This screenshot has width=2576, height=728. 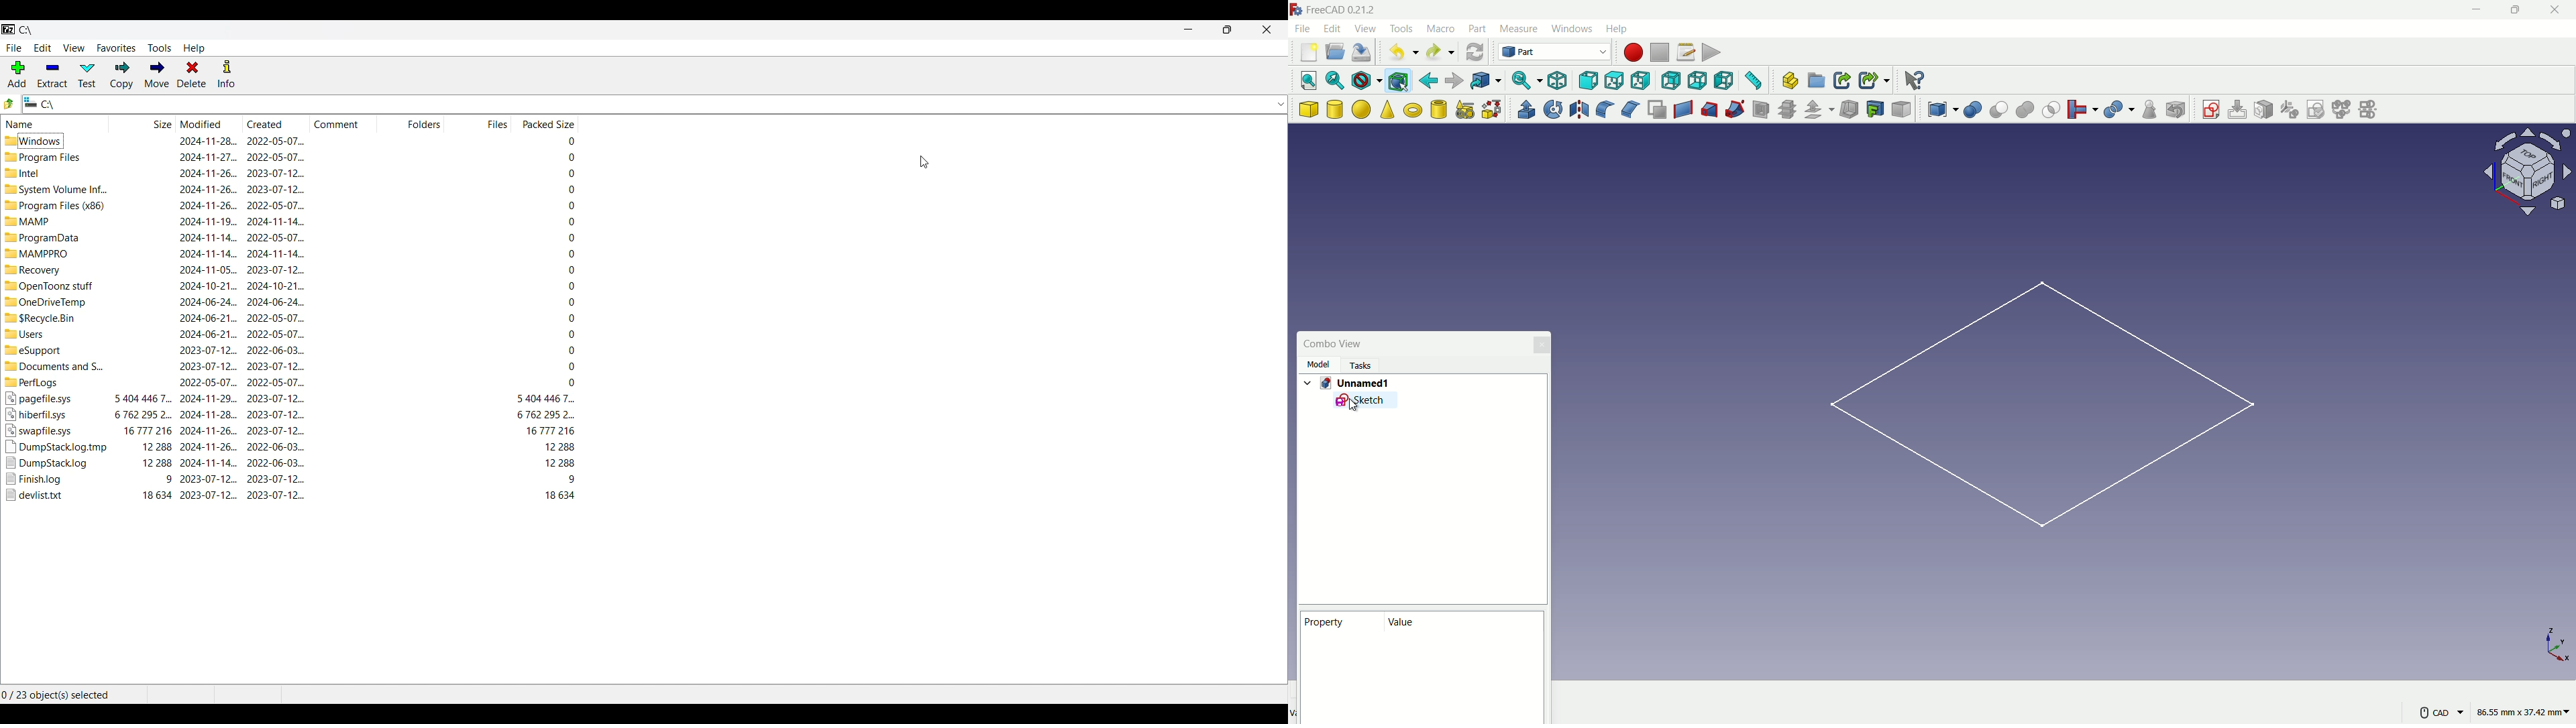 I want to click on cut, so click(x=1998, y=109).